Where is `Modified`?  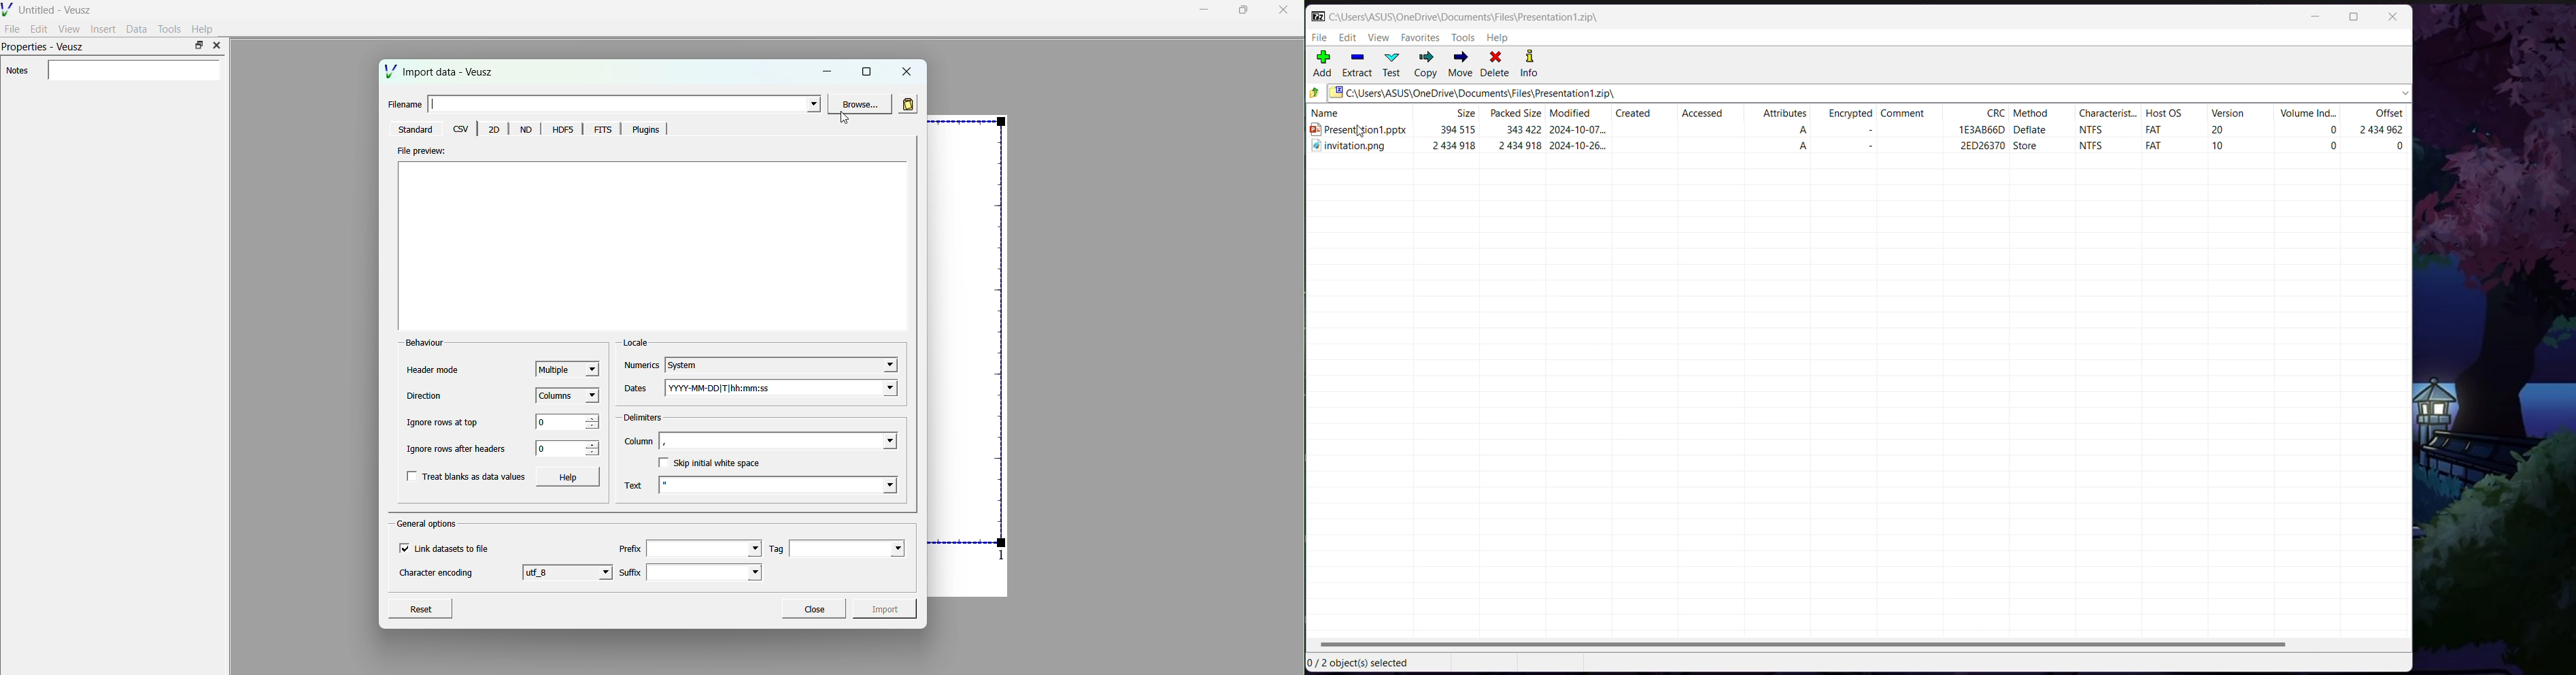
Modified is located at coordinates (1572, 114).